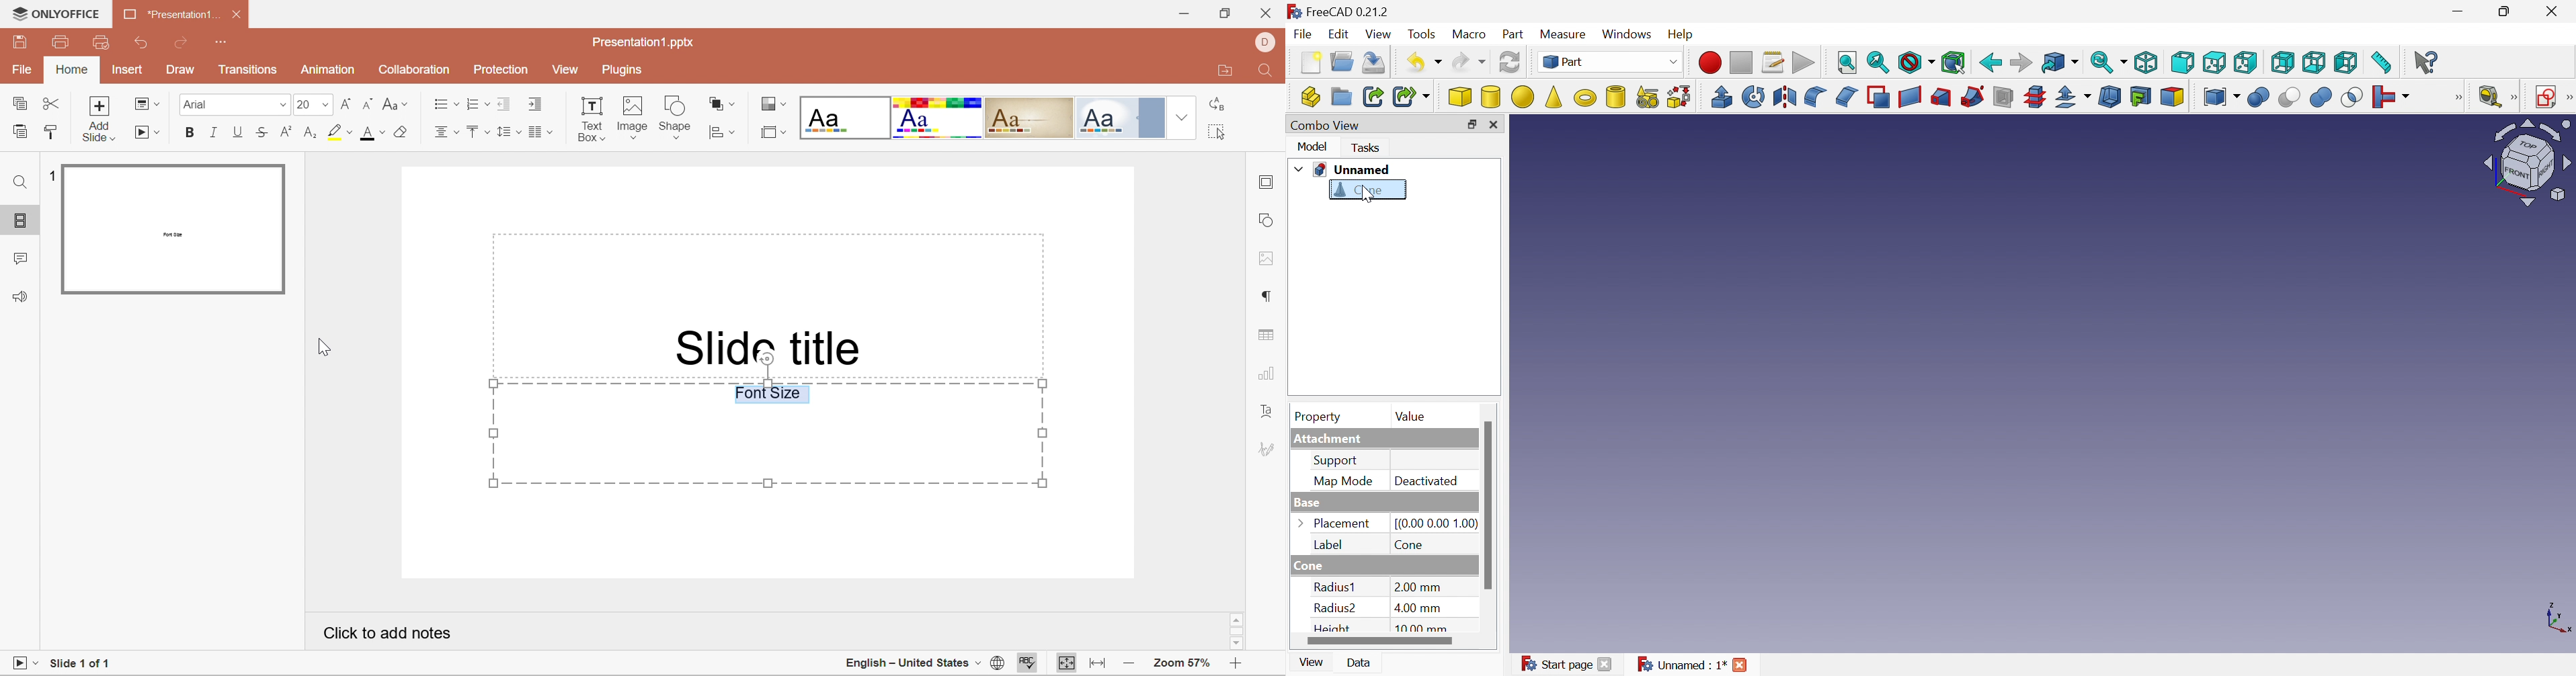  Describe the element at coordinates (23, 663) in the screenshot. I see `Start slideshow` at that location.